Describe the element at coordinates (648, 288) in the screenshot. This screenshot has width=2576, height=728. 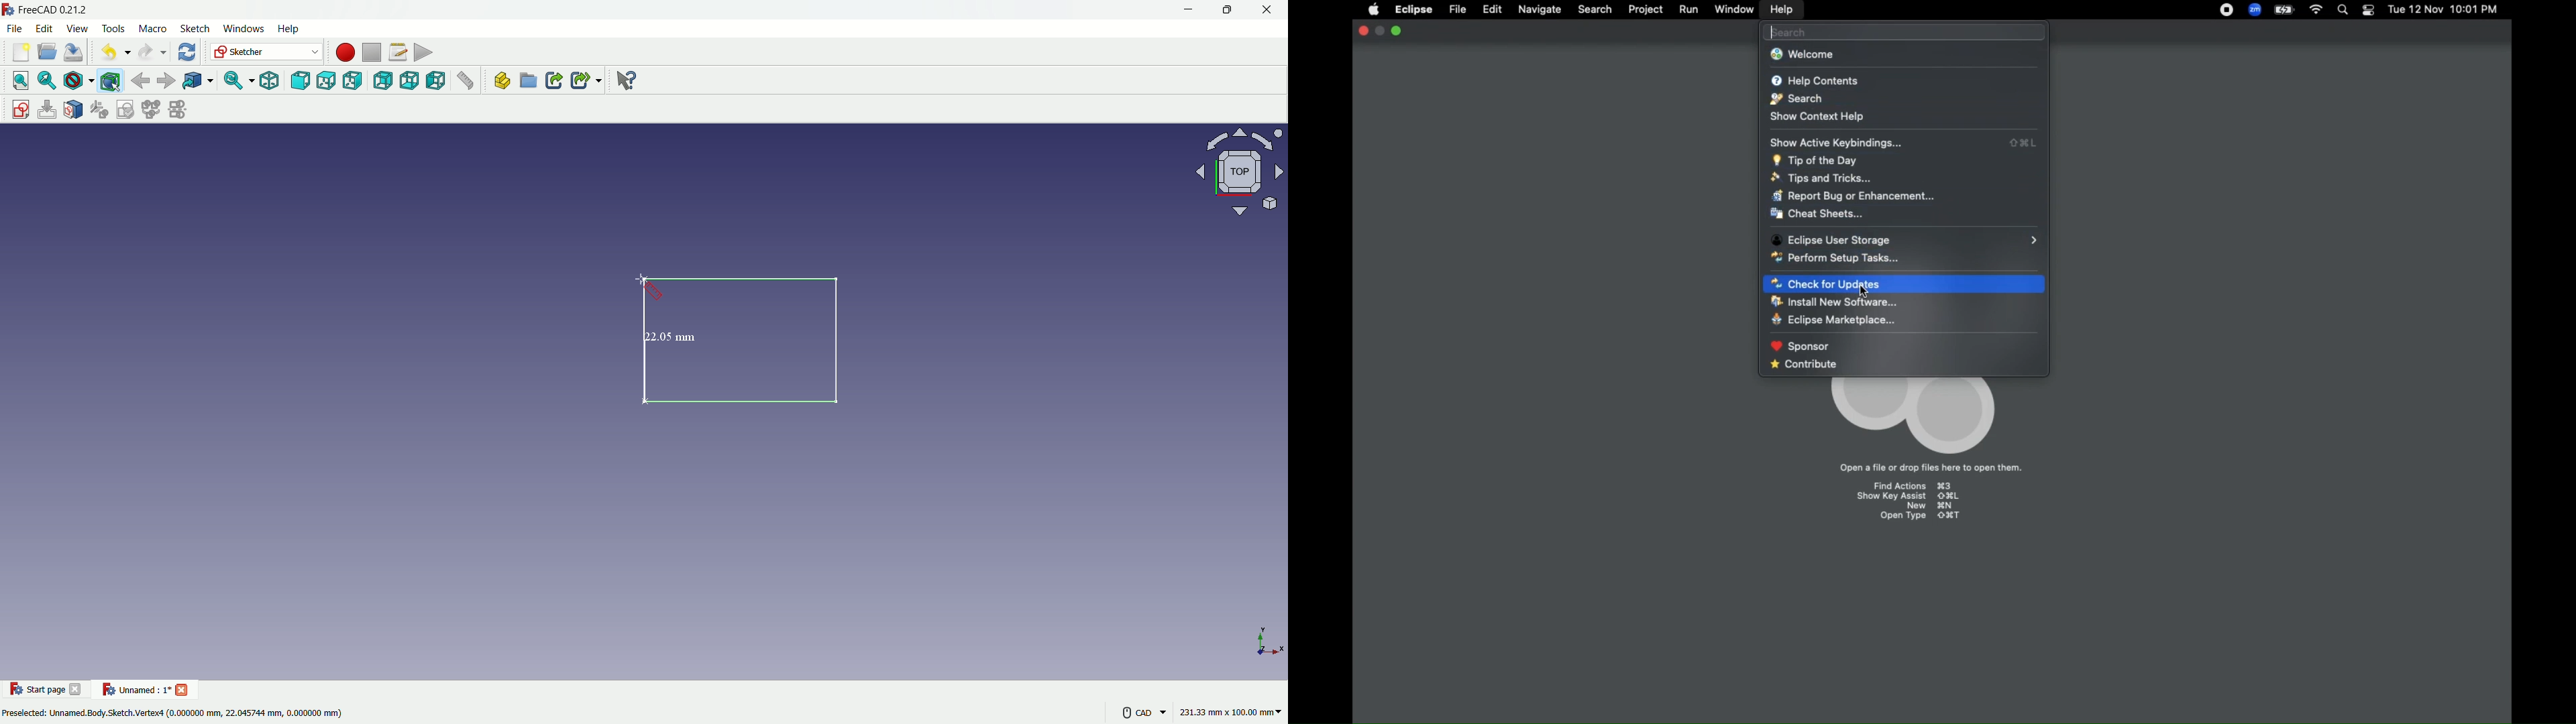
I see `cursor` at that location.